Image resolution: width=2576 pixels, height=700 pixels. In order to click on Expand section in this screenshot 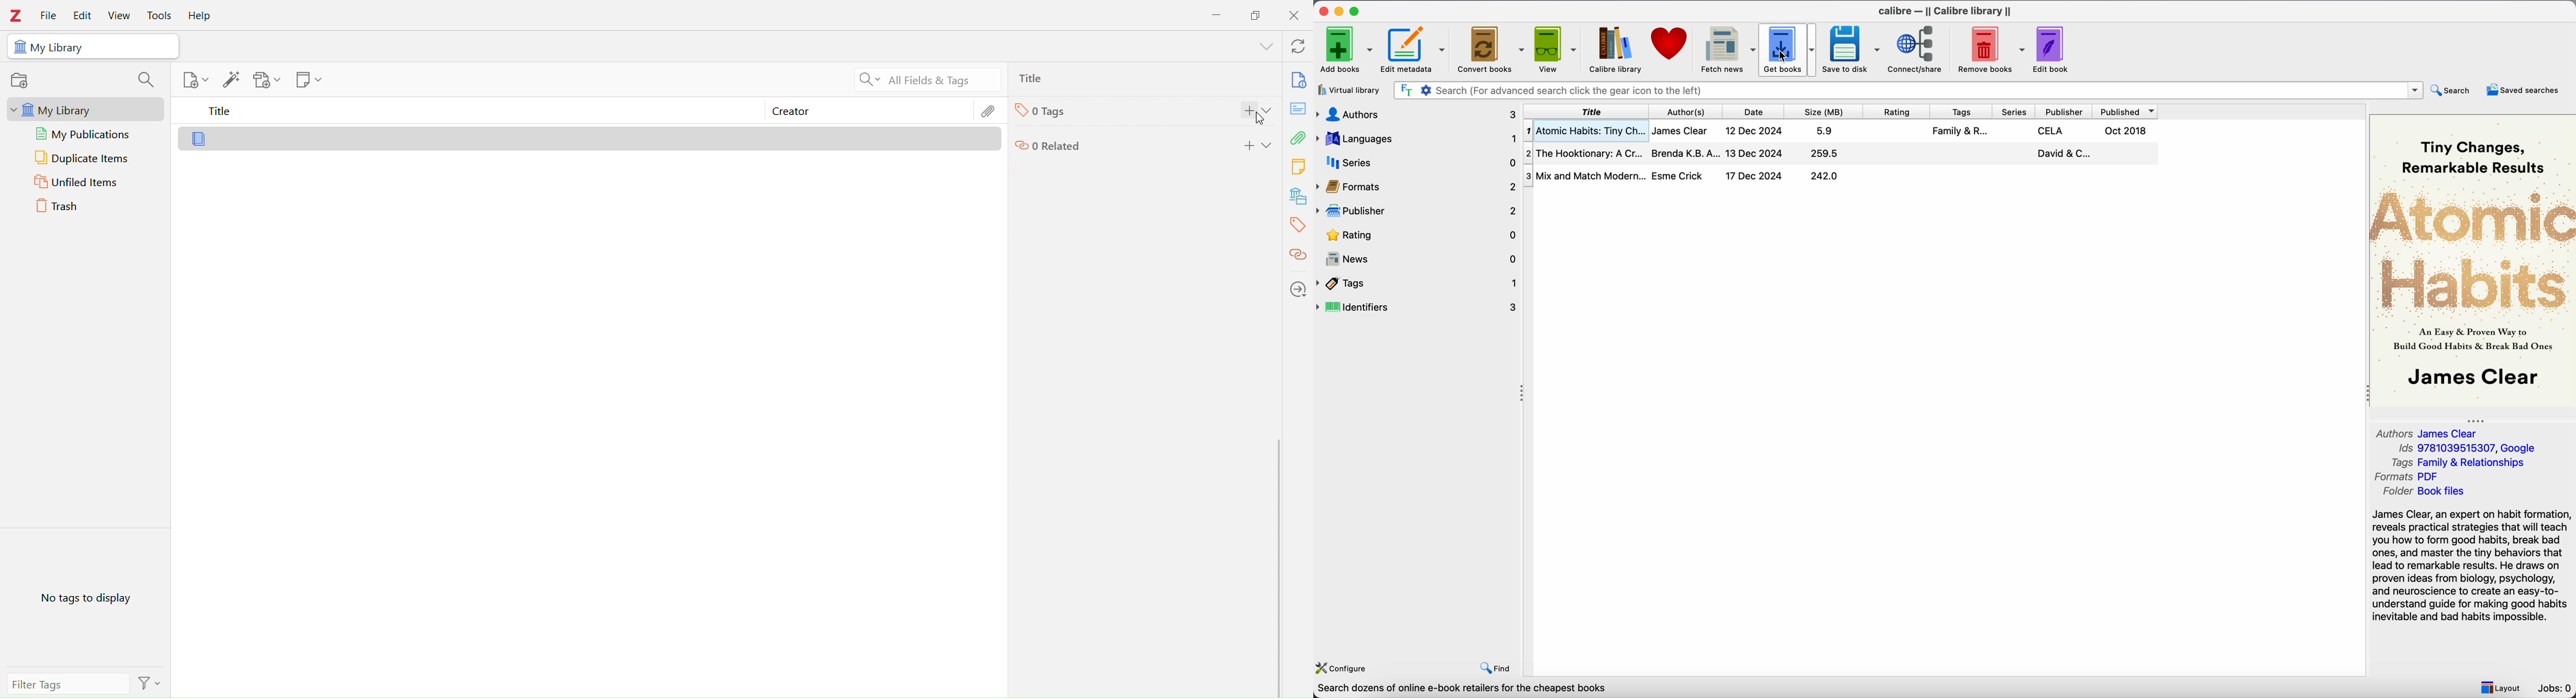, I will do `click(1270, 115)`.